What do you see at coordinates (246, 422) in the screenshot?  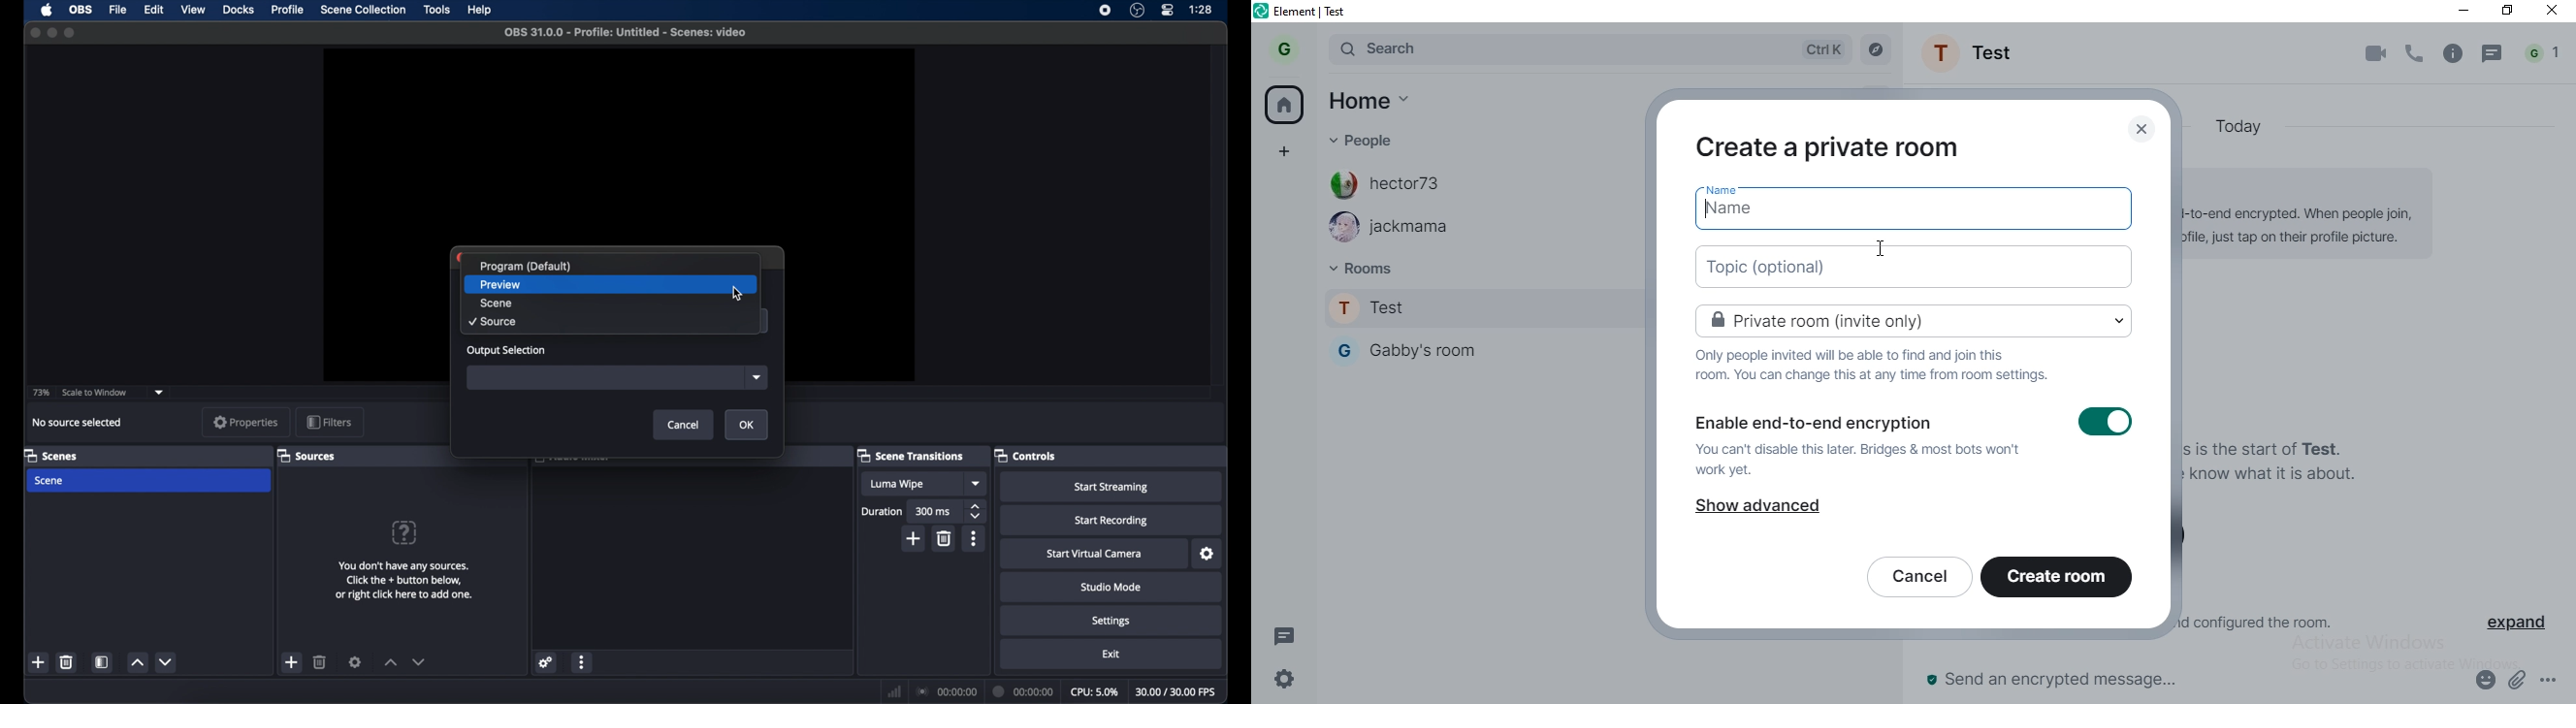 I see `properties` at bounding box center [246, 422].